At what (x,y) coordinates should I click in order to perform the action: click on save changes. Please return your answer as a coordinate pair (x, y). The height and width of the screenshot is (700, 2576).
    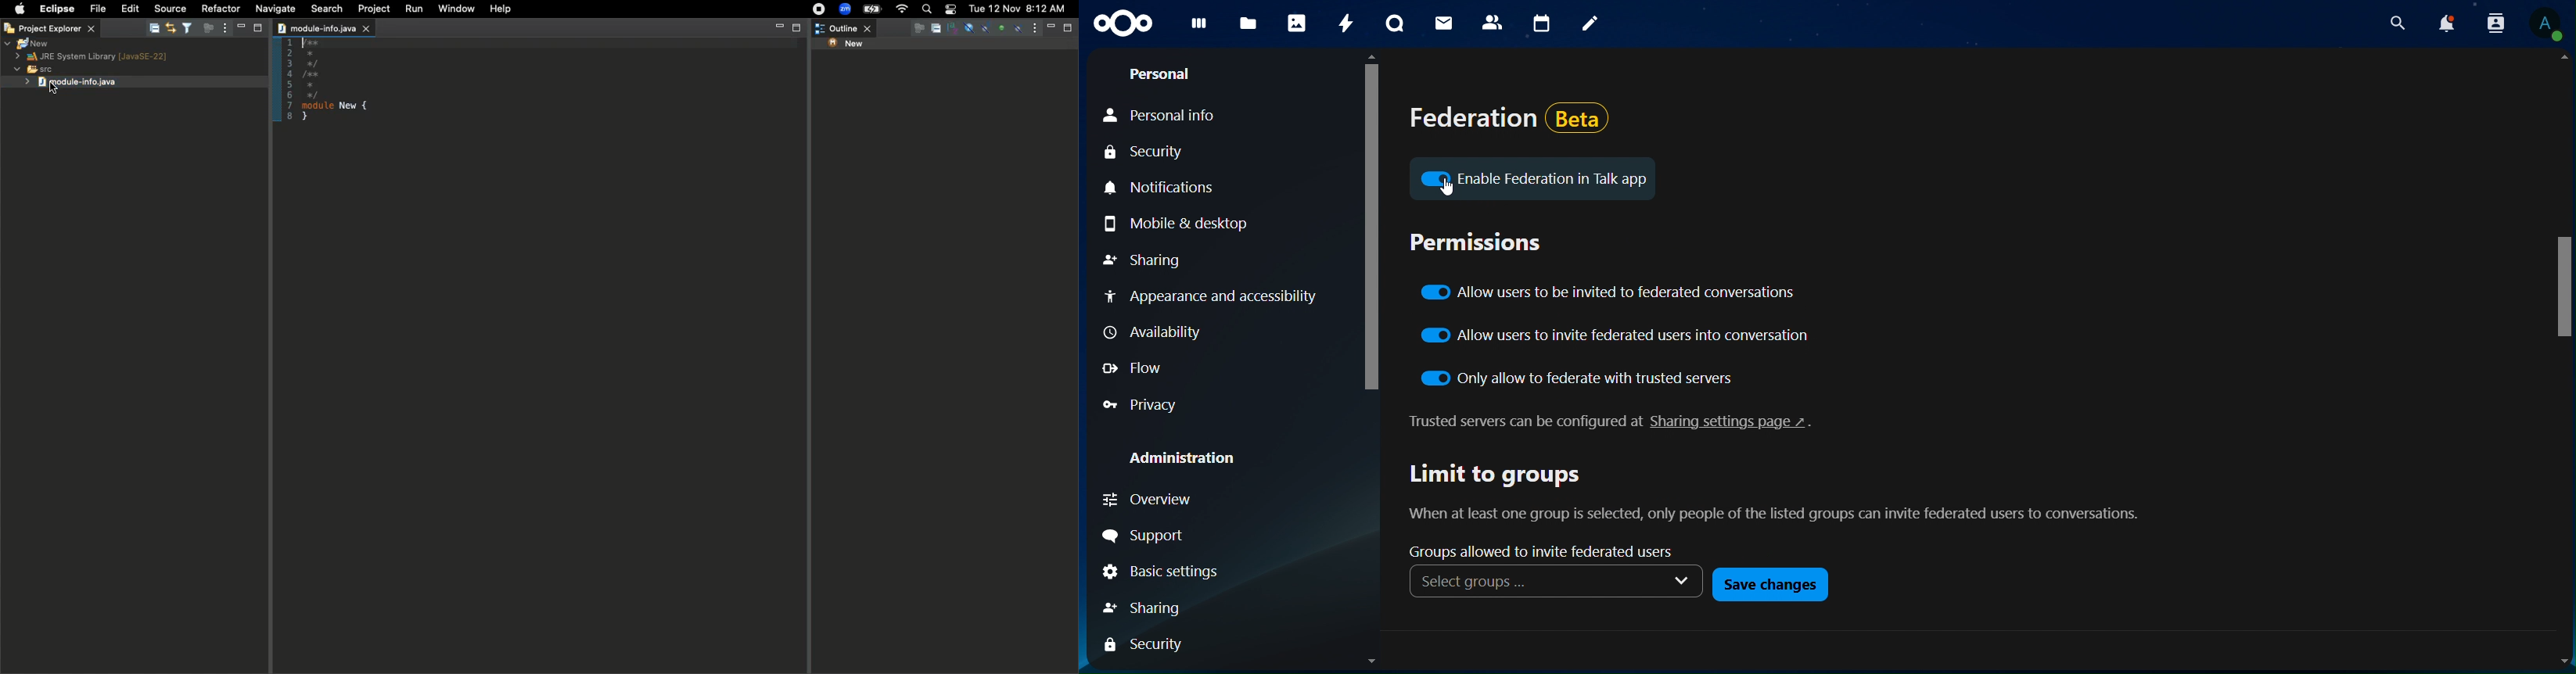
    Looking at the image, I should click on (1771, 583).